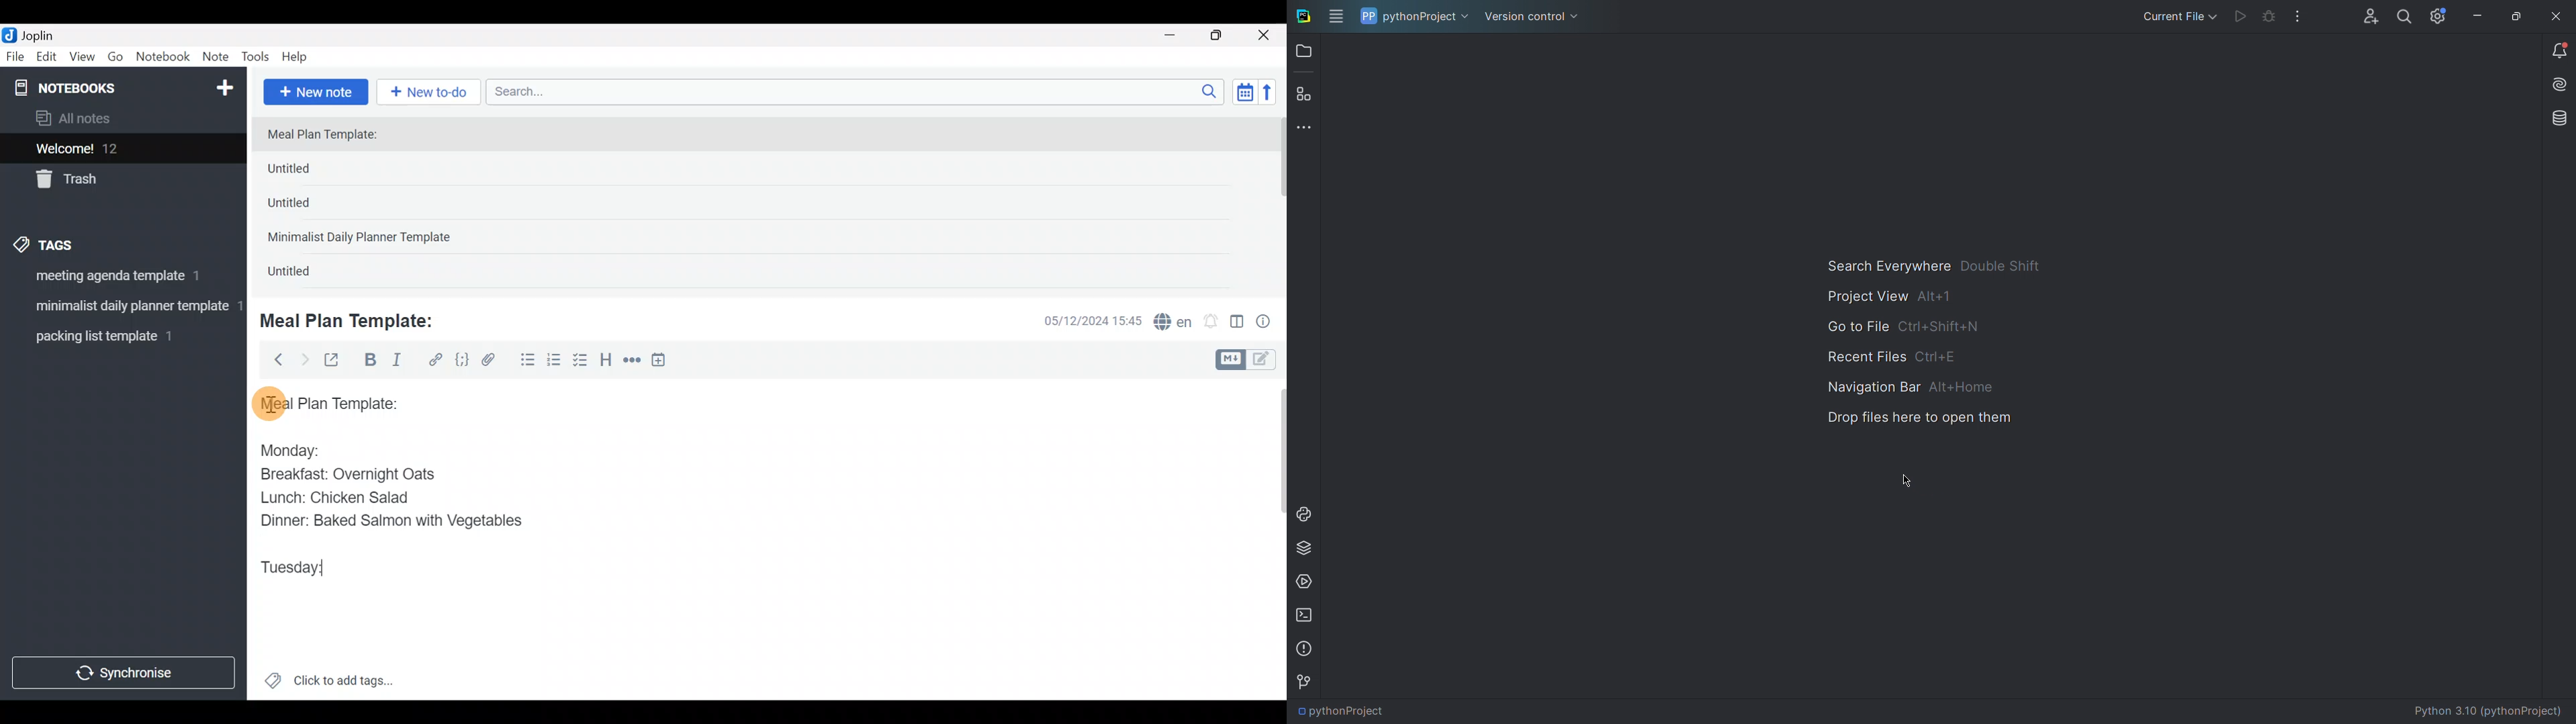 The height and width of the screenshot is (728, 2576). What do you see at coordinates (1212, 322) in the screenshot?
I see `Set alarm` at bounding box center [1212, 322].